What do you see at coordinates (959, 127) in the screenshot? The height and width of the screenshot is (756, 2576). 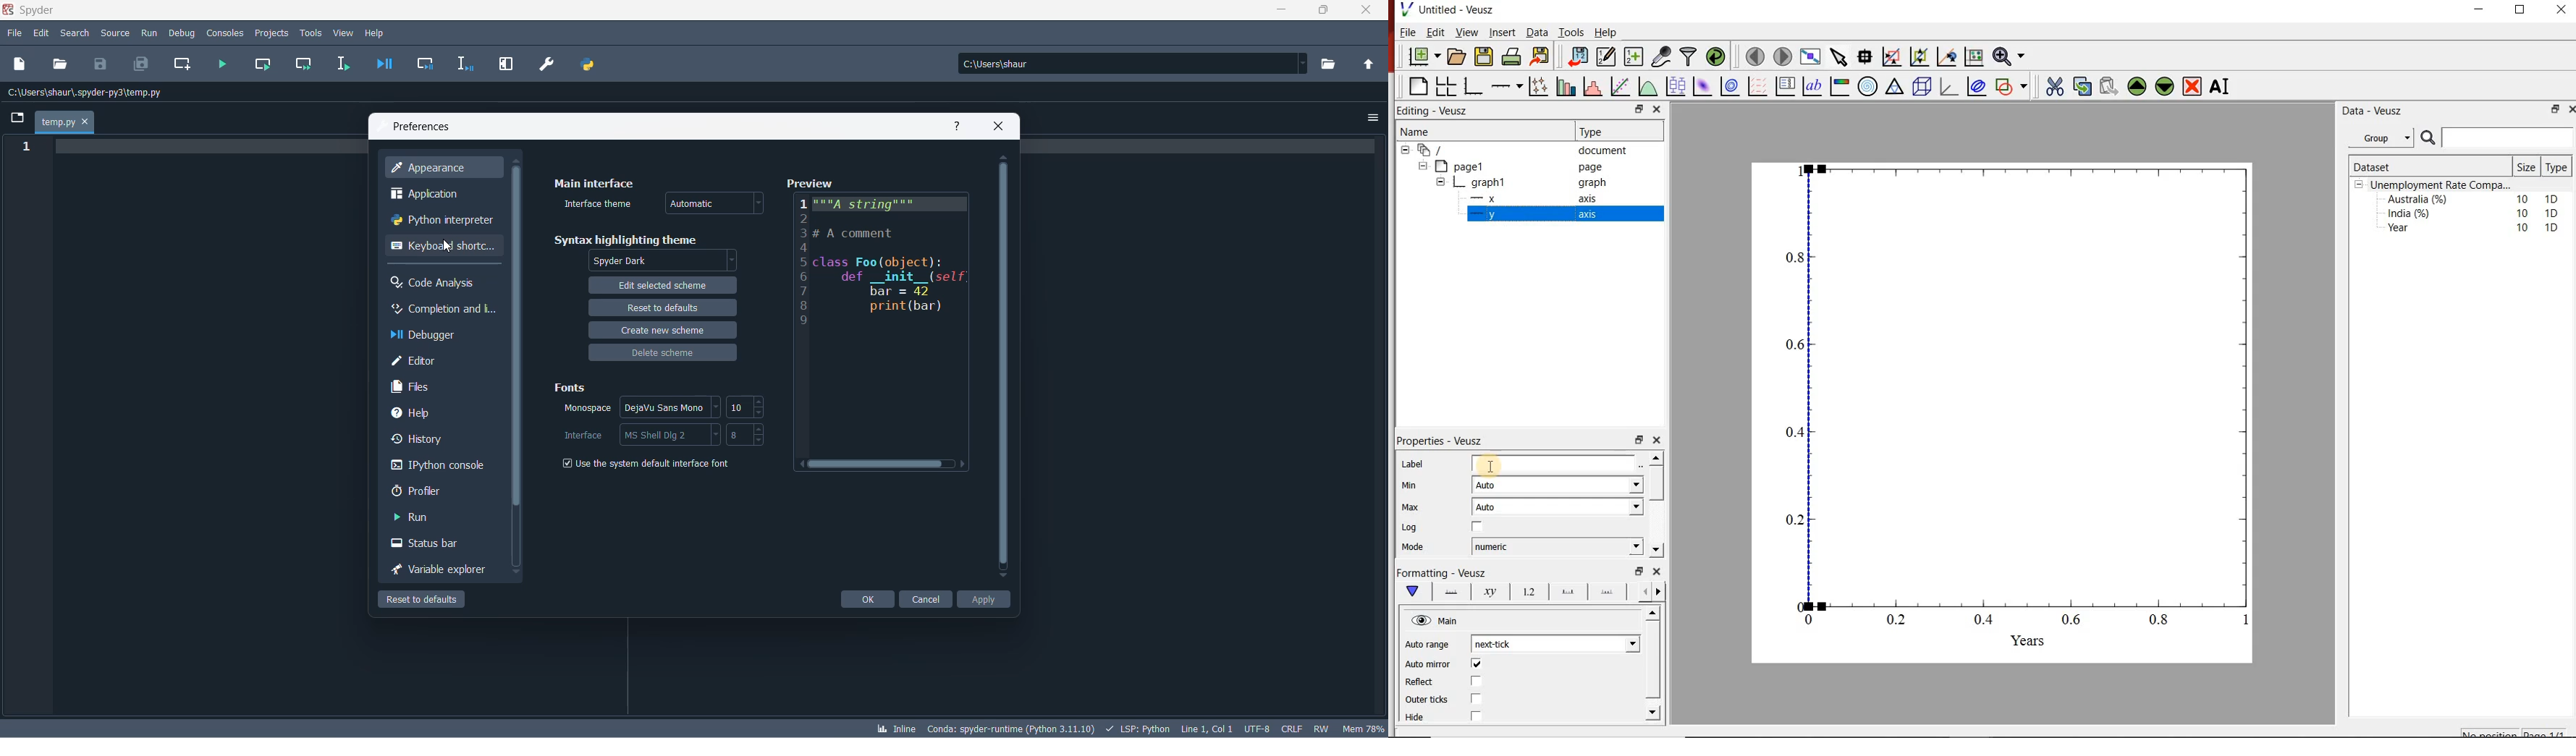 I see `help` at bounding box center [959, 127].